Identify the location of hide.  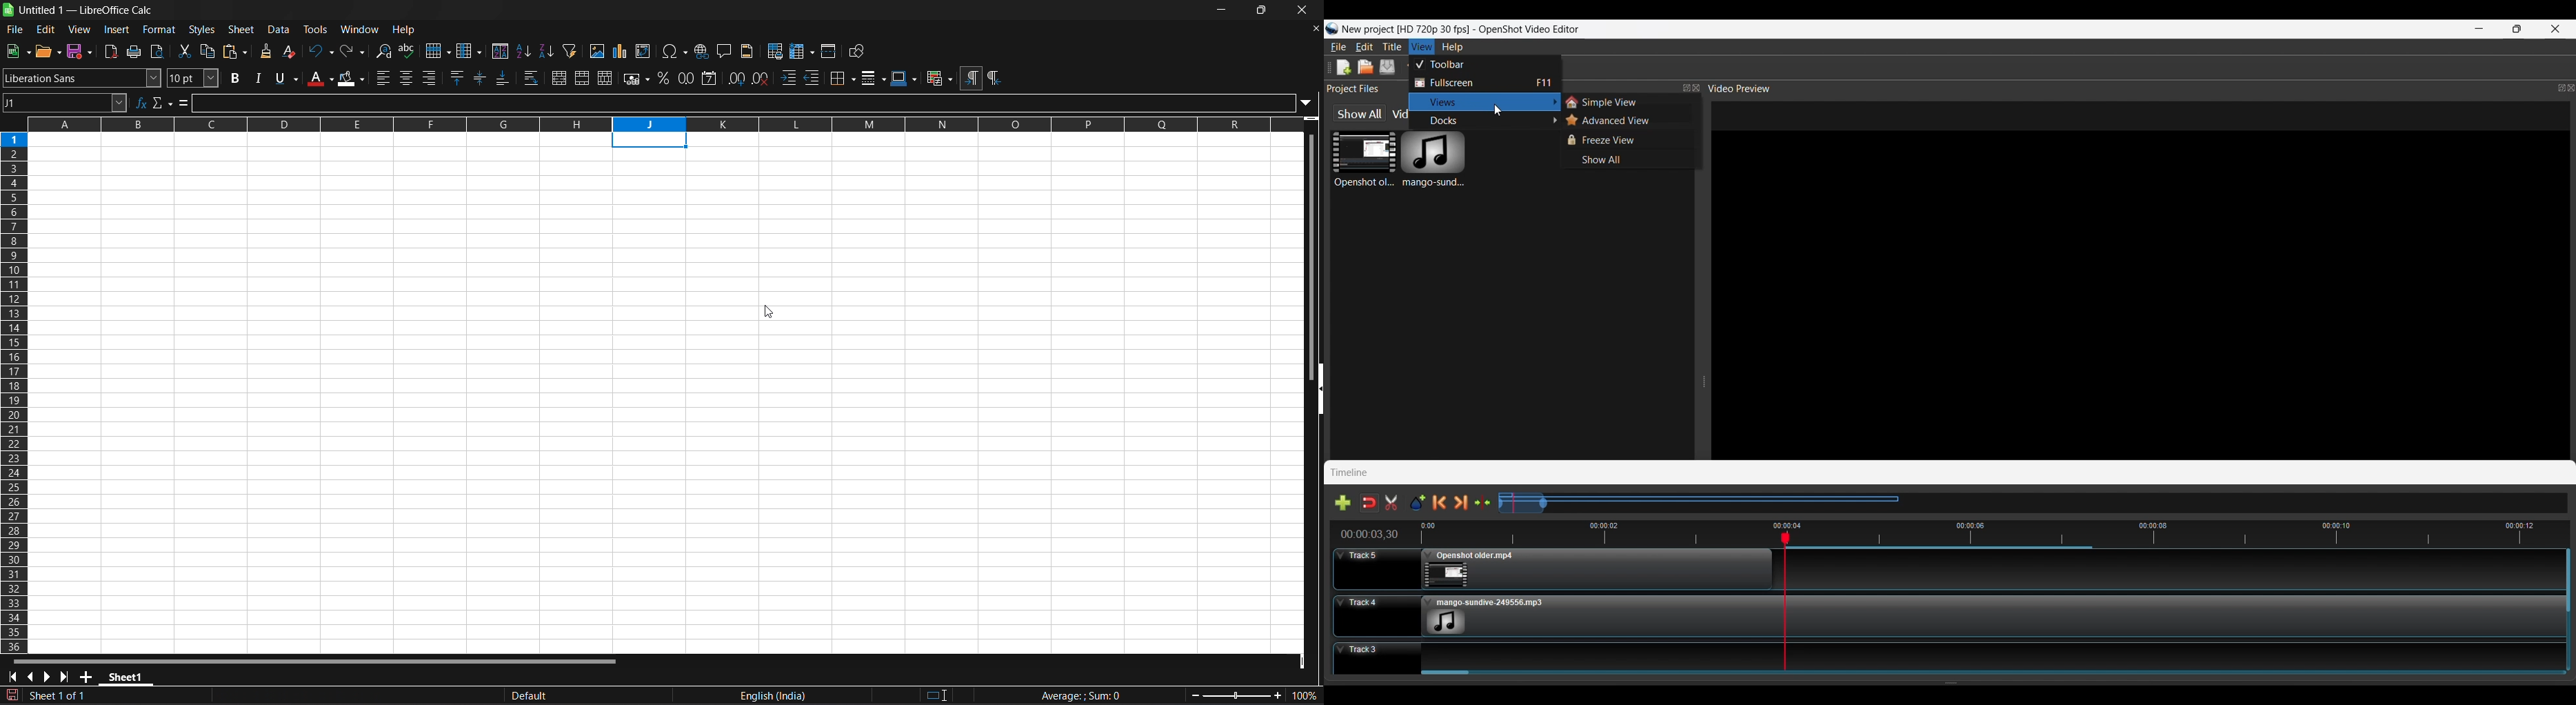
(1316, 387).